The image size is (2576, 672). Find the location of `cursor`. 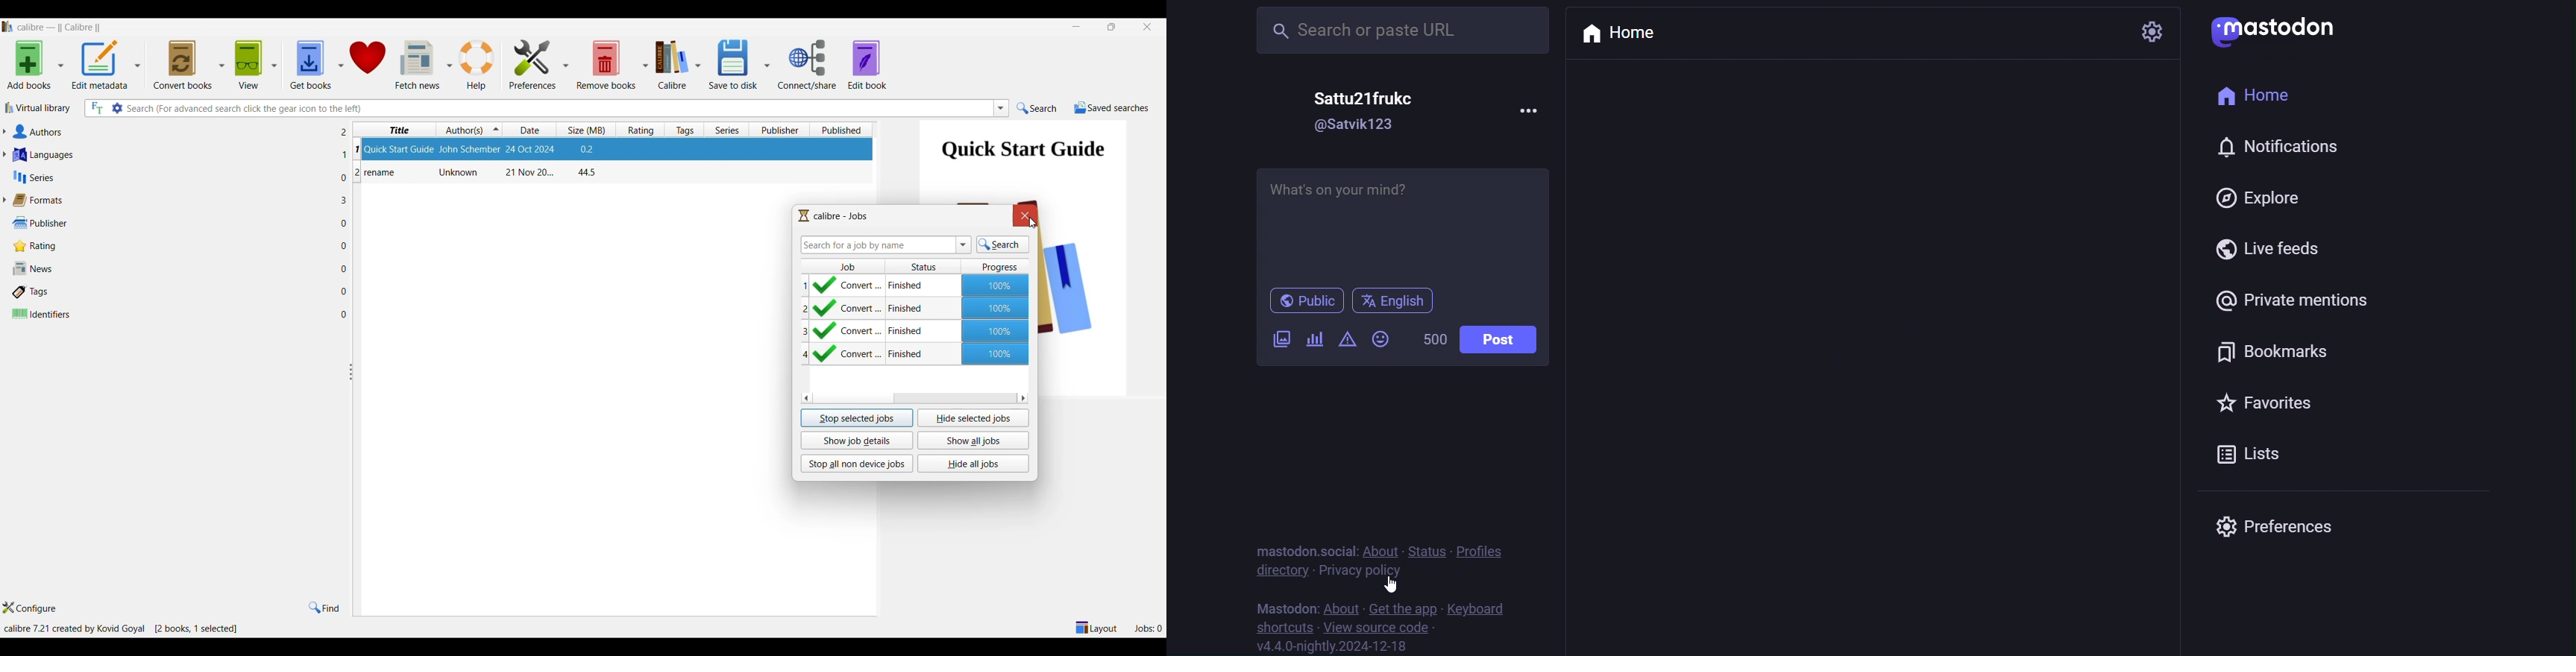

cursor is located at coordinates (1035, 225).